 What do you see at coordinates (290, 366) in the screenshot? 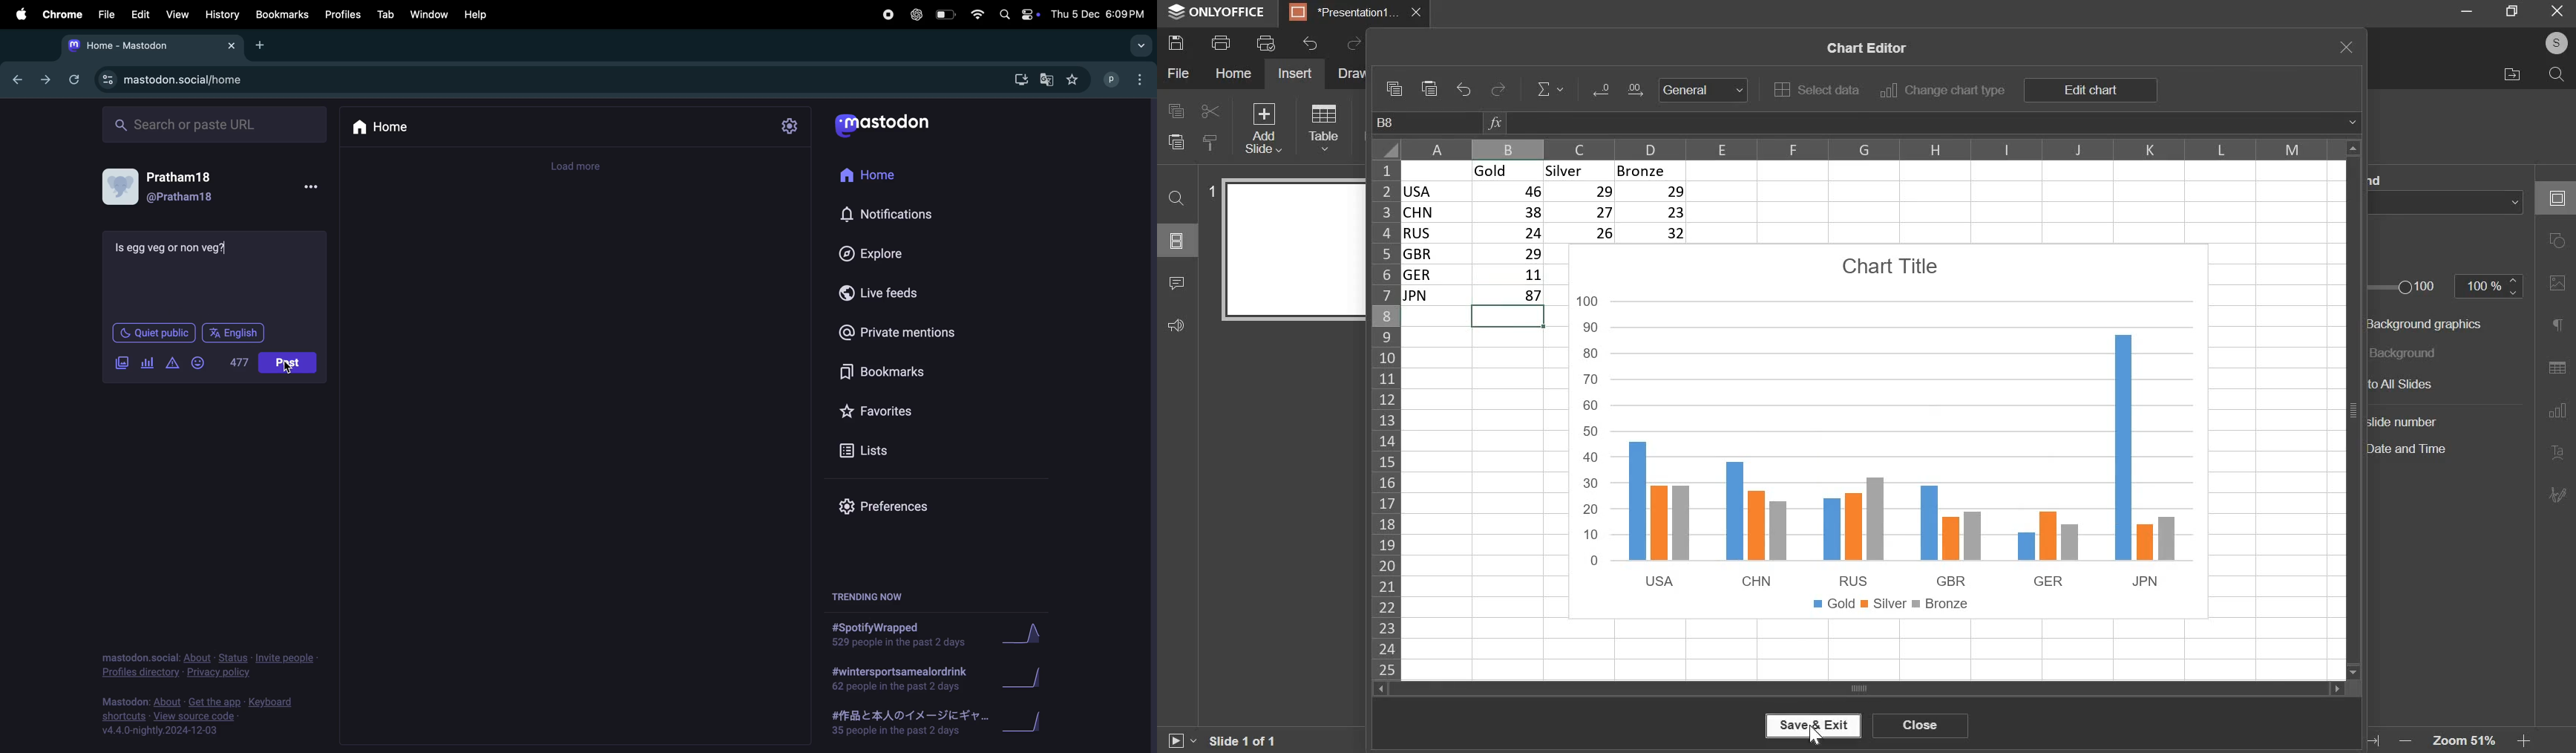
I see `user profile` at bounding box center [290, 366].